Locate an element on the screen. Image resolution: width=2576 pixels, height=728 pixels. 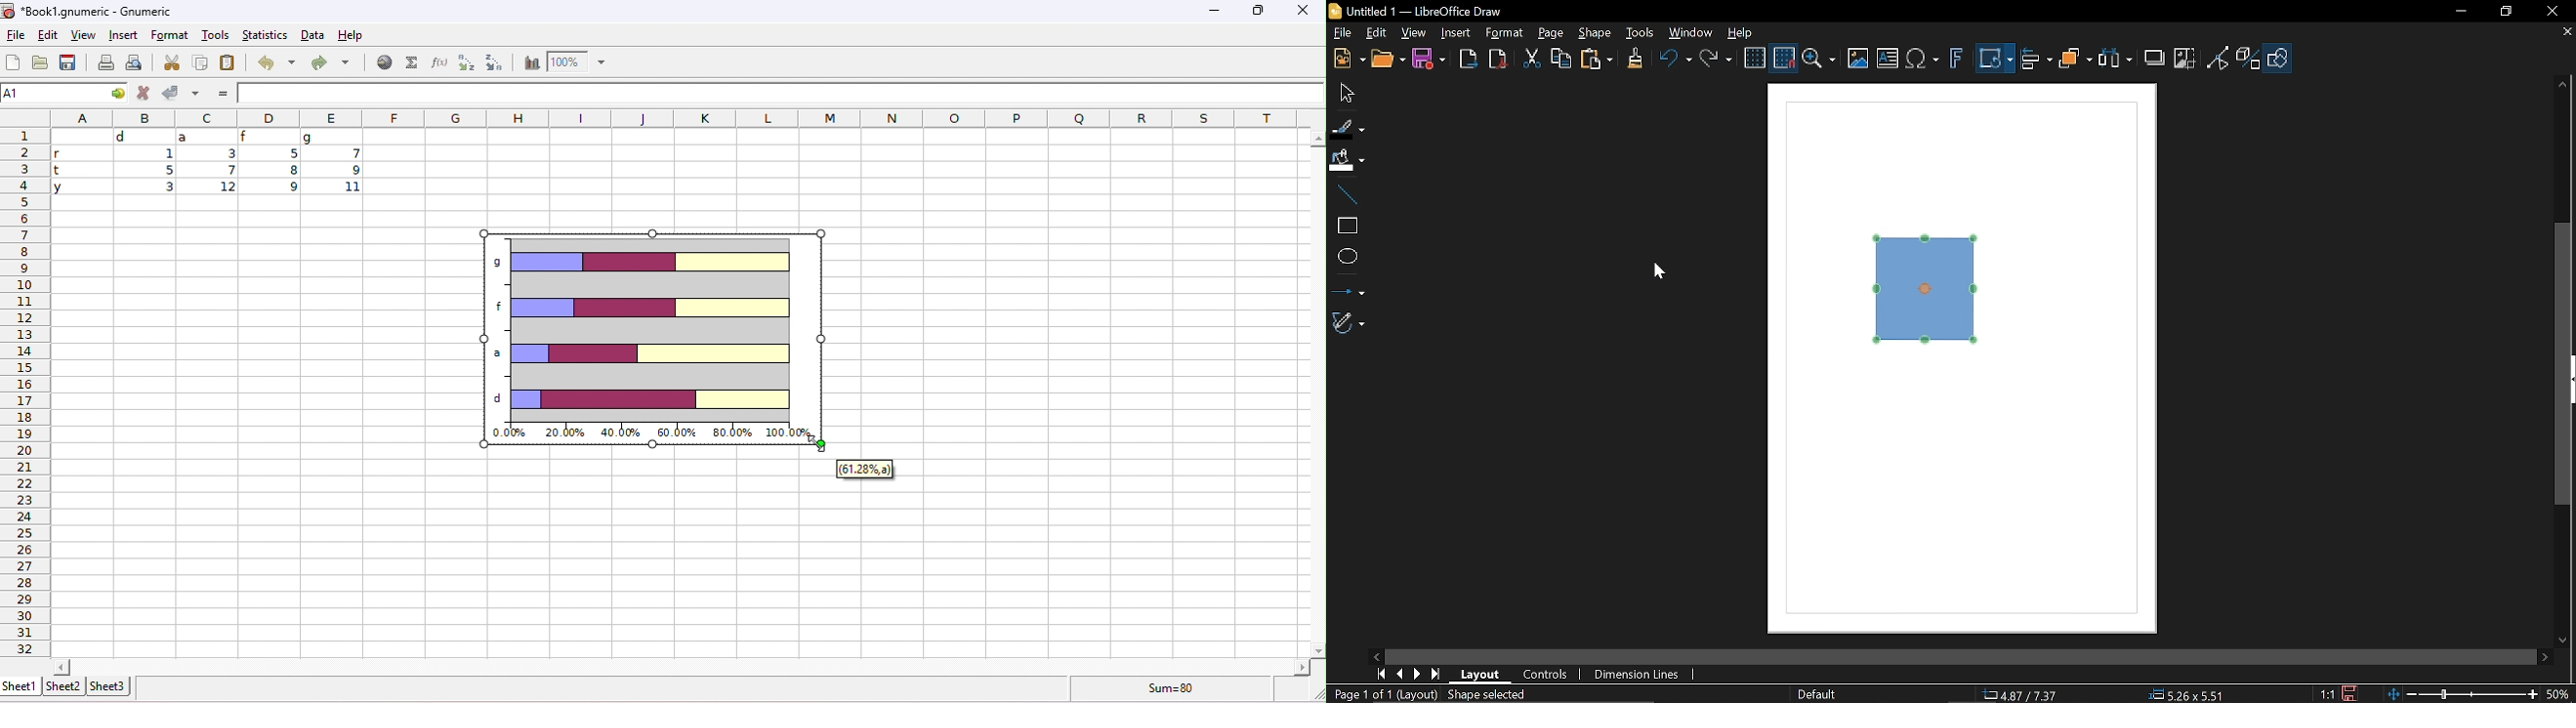
Insert text is located at coordinates (1887, 60).